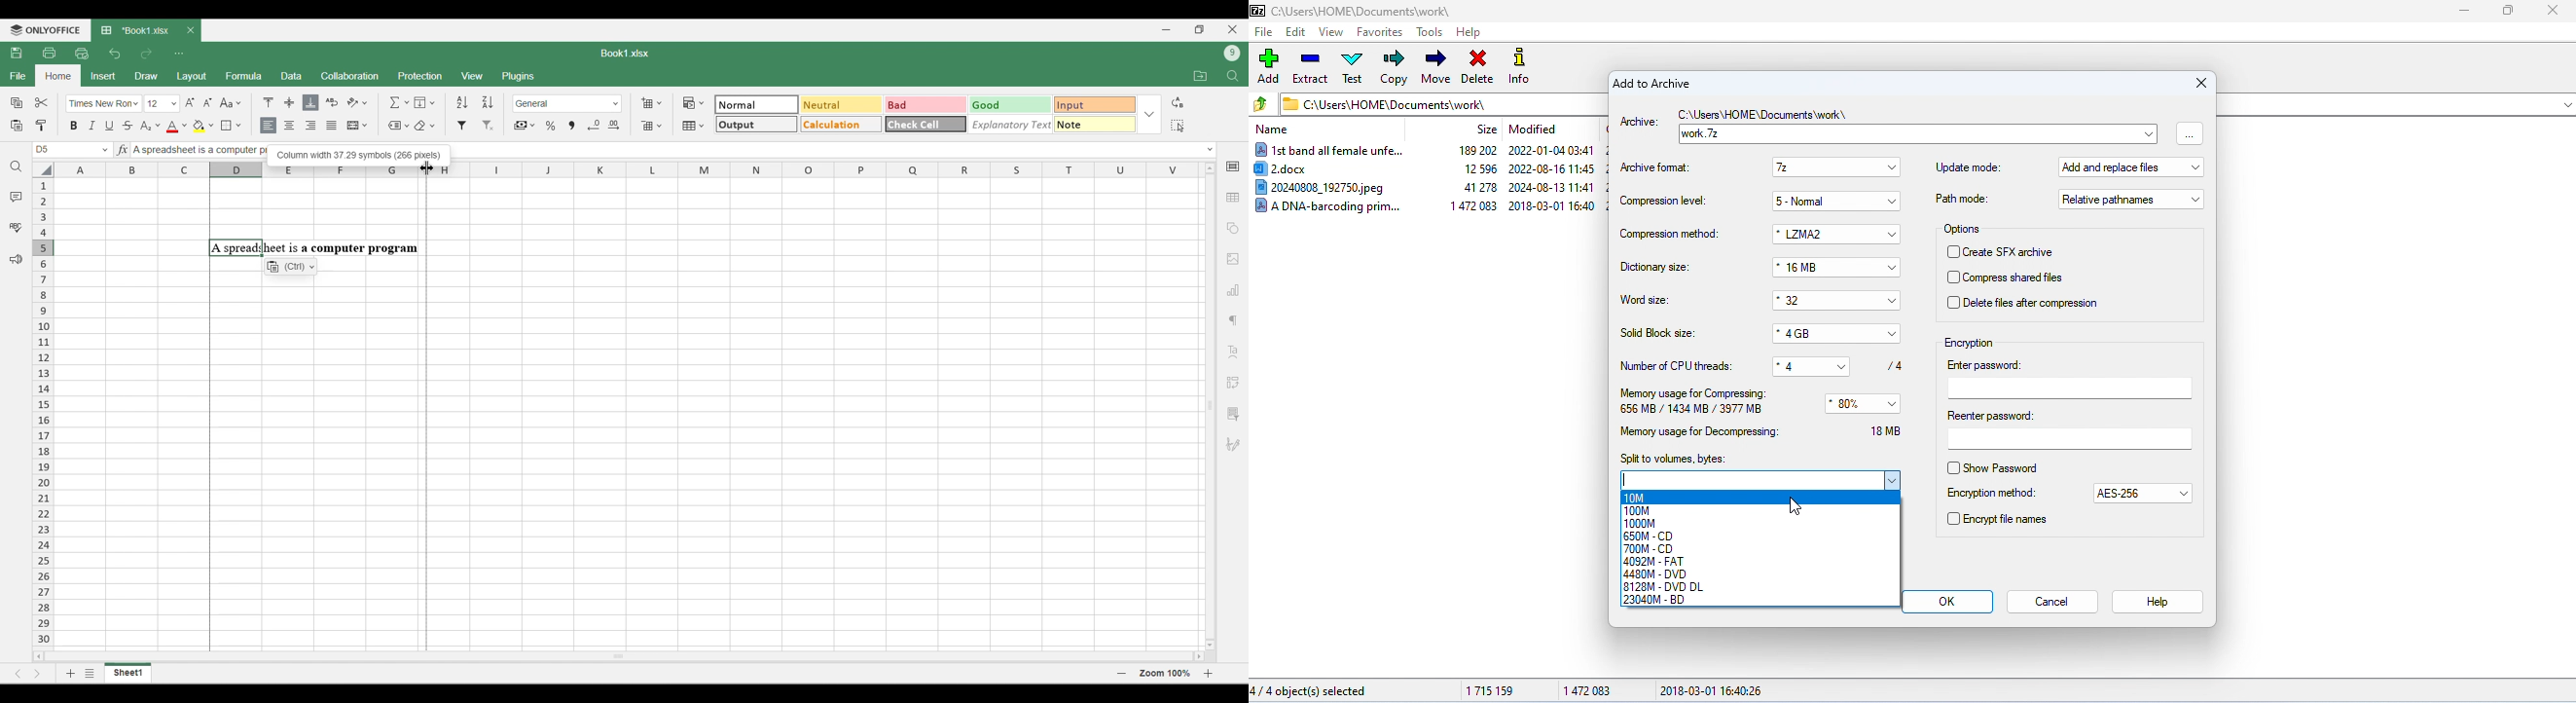 The height and width of the screenshot is (728, 2576). What do you see at coordinates (351, 76) in the screenshot?
I see `Collaboration menu` at bounding box center [351, 76].